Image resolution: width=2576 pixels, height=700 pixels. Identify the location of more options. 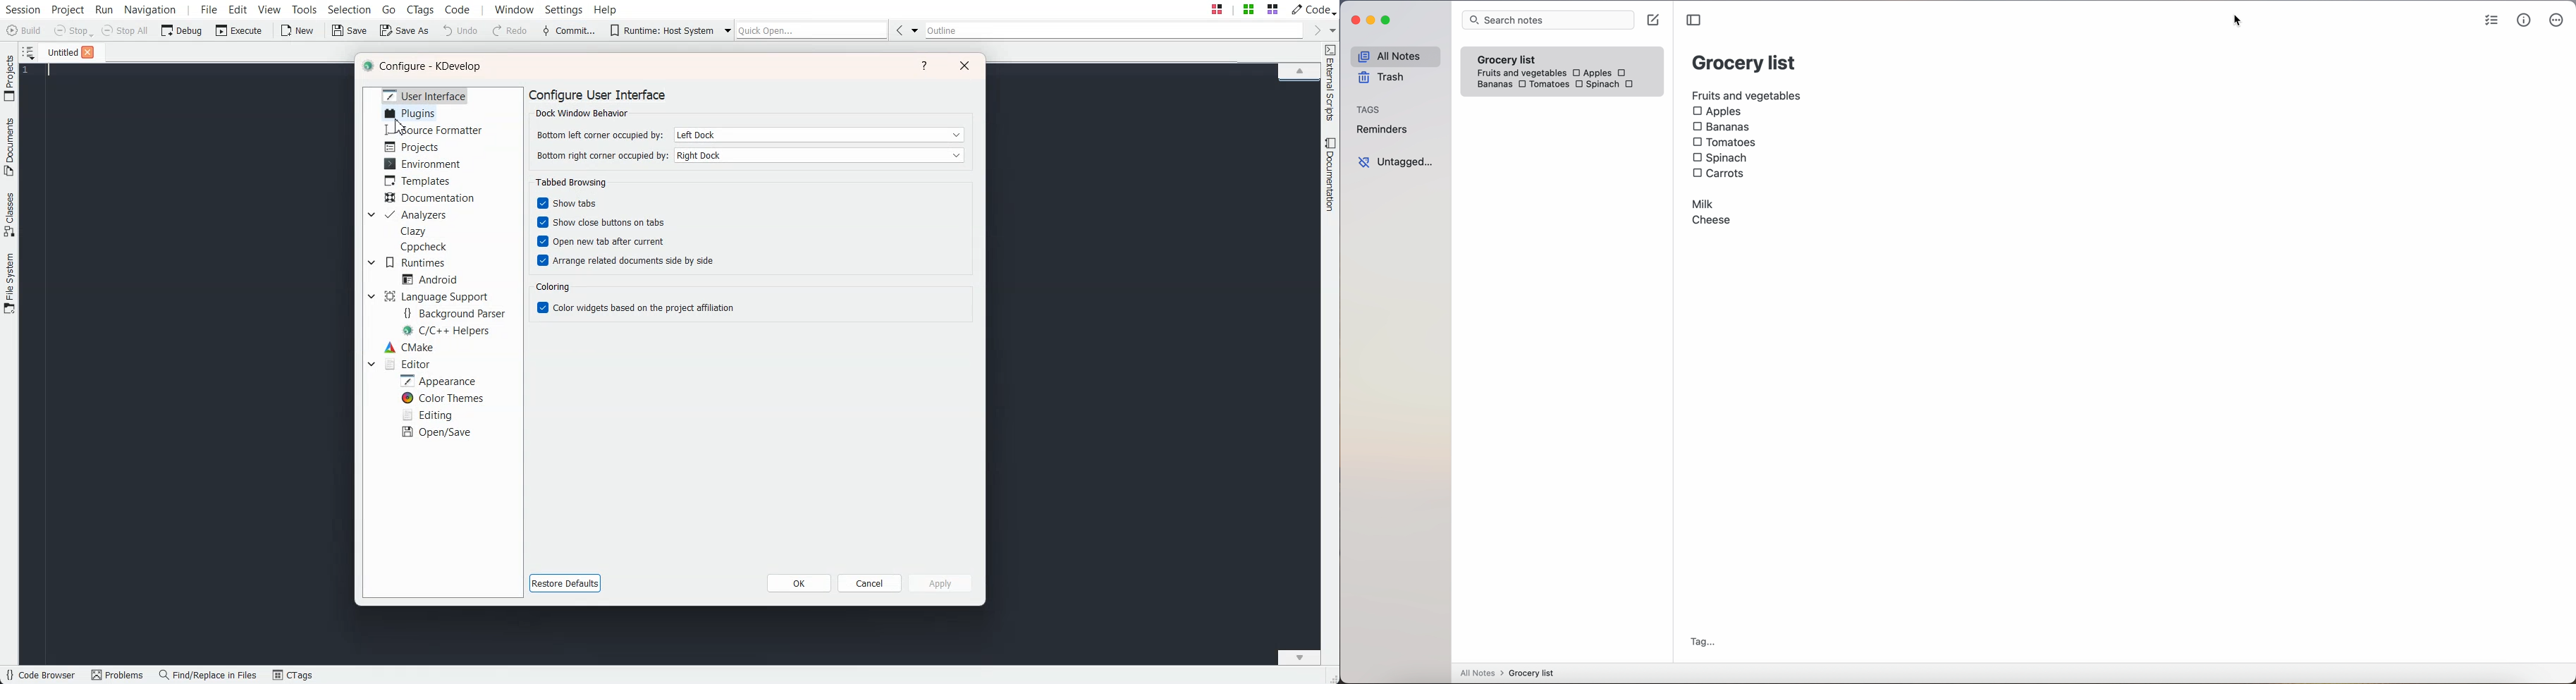
(2556, 21).